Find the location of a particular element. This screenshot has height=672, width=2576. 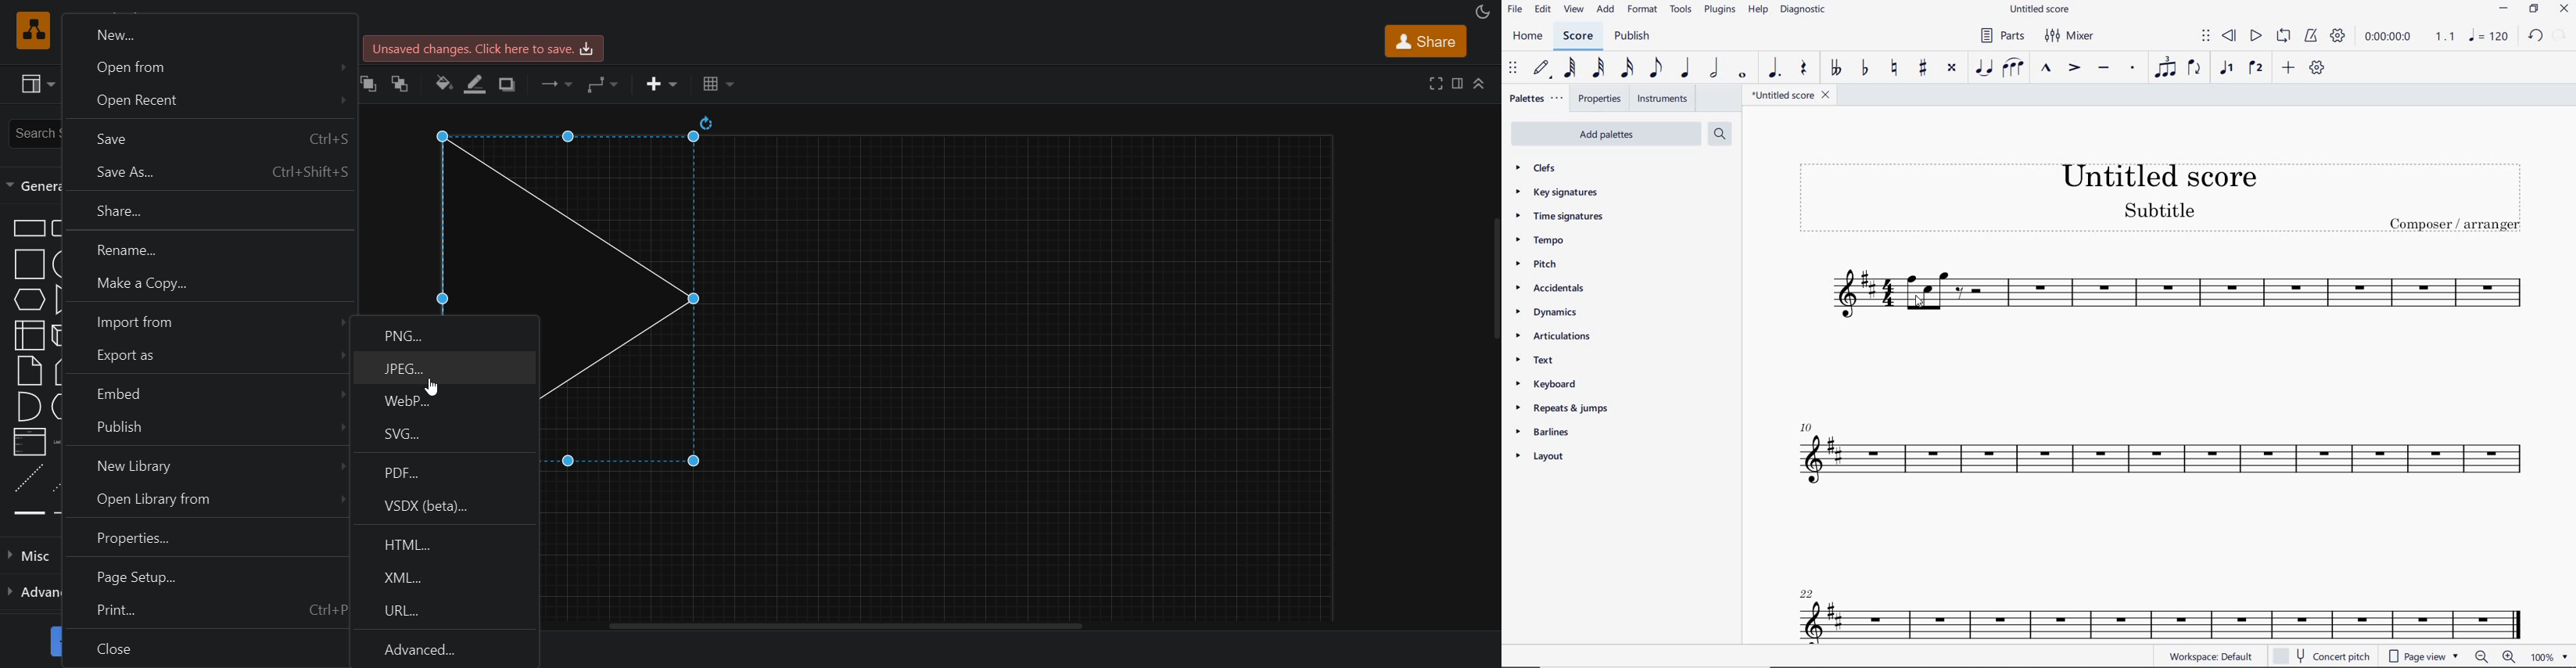

TEXT is located at coordinates (1557, 362).